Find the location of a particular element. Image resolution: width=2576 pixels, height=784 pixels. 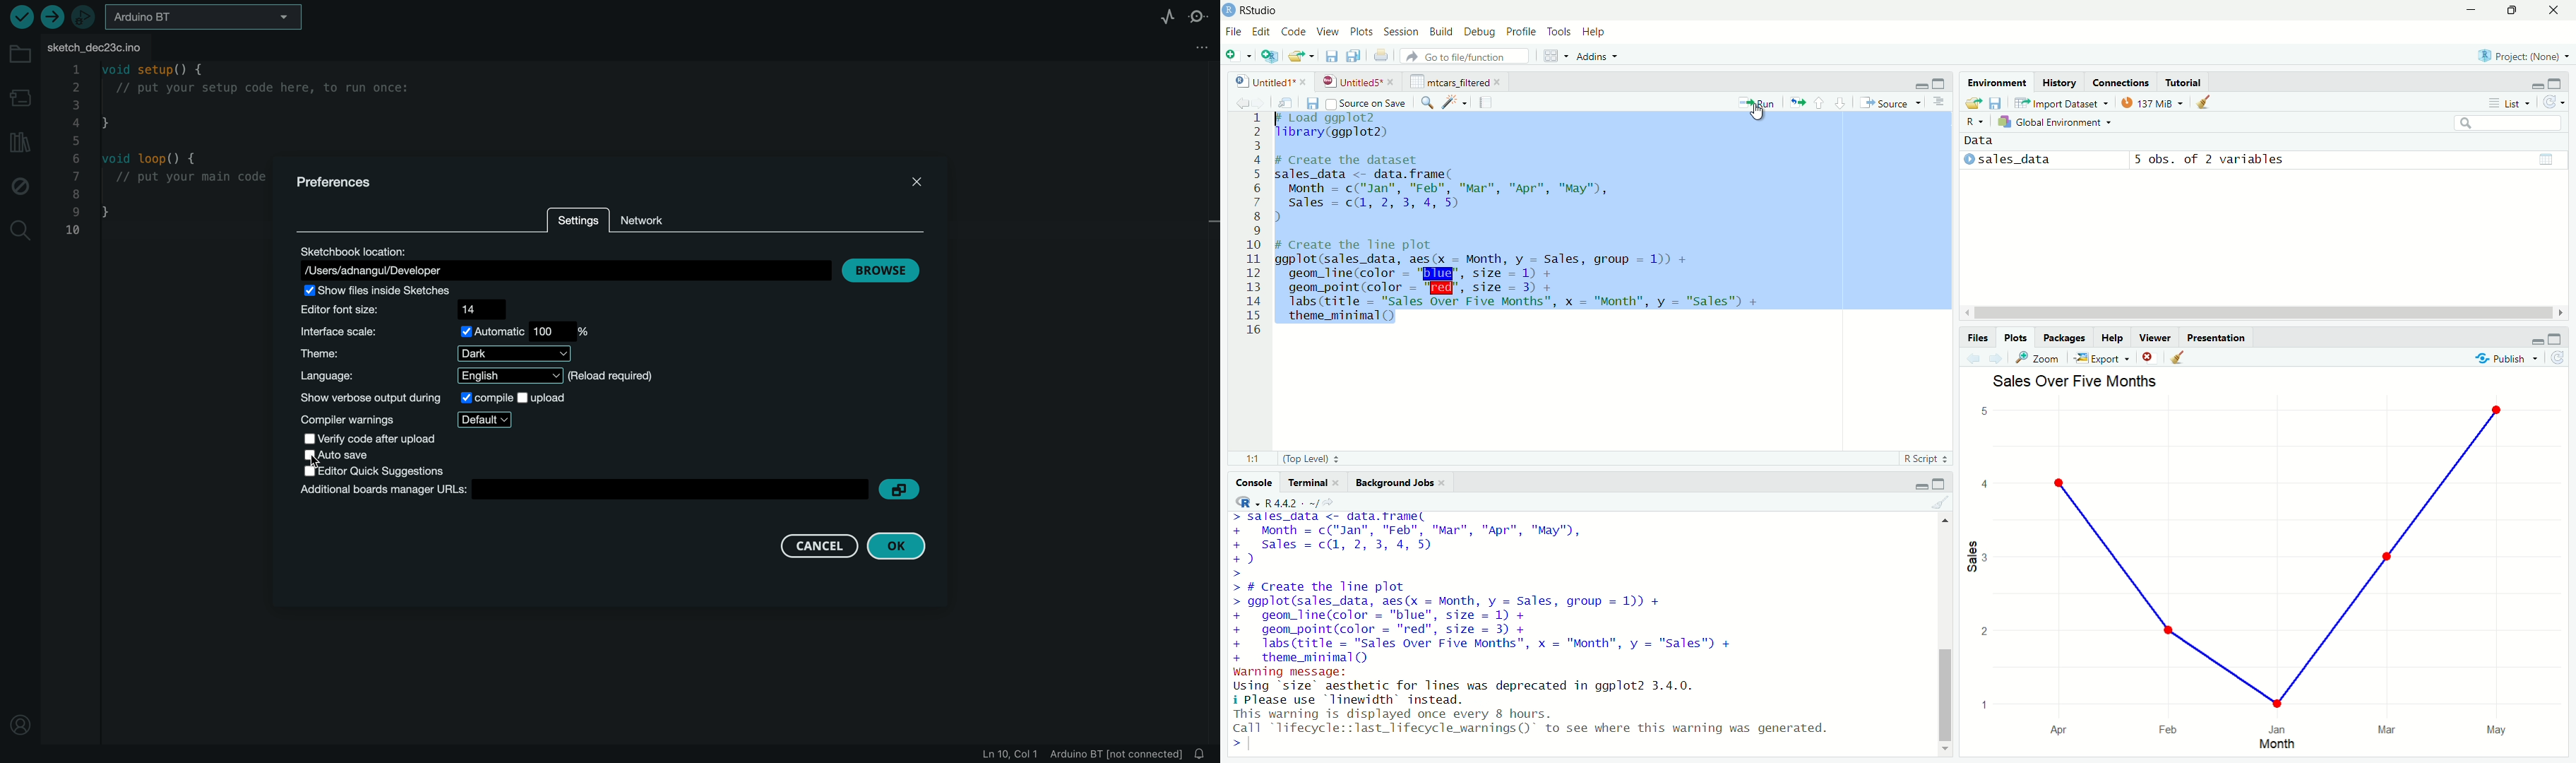

language is located at coordinates (482, 376).